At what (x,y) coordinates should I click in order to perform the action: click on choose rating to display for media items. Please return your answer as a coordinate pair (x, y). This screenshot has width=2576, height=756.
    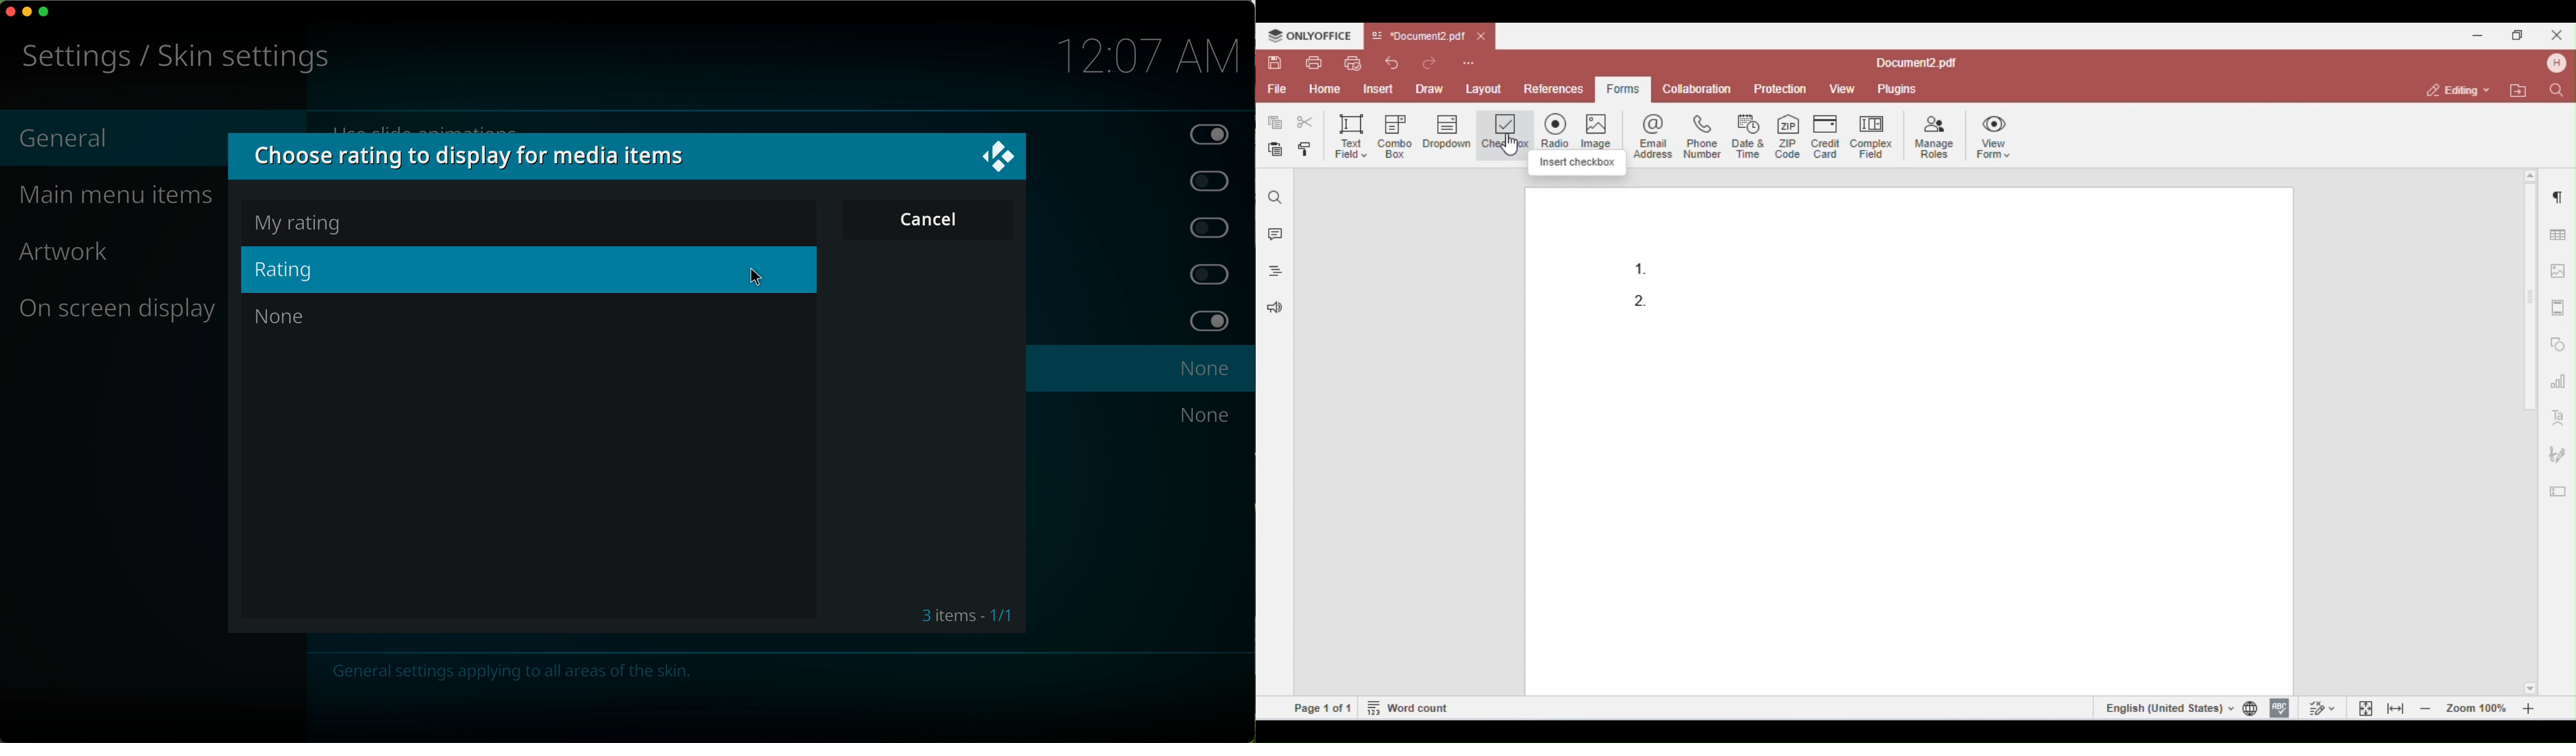
    Looking at the image, I should click on (477, 156).